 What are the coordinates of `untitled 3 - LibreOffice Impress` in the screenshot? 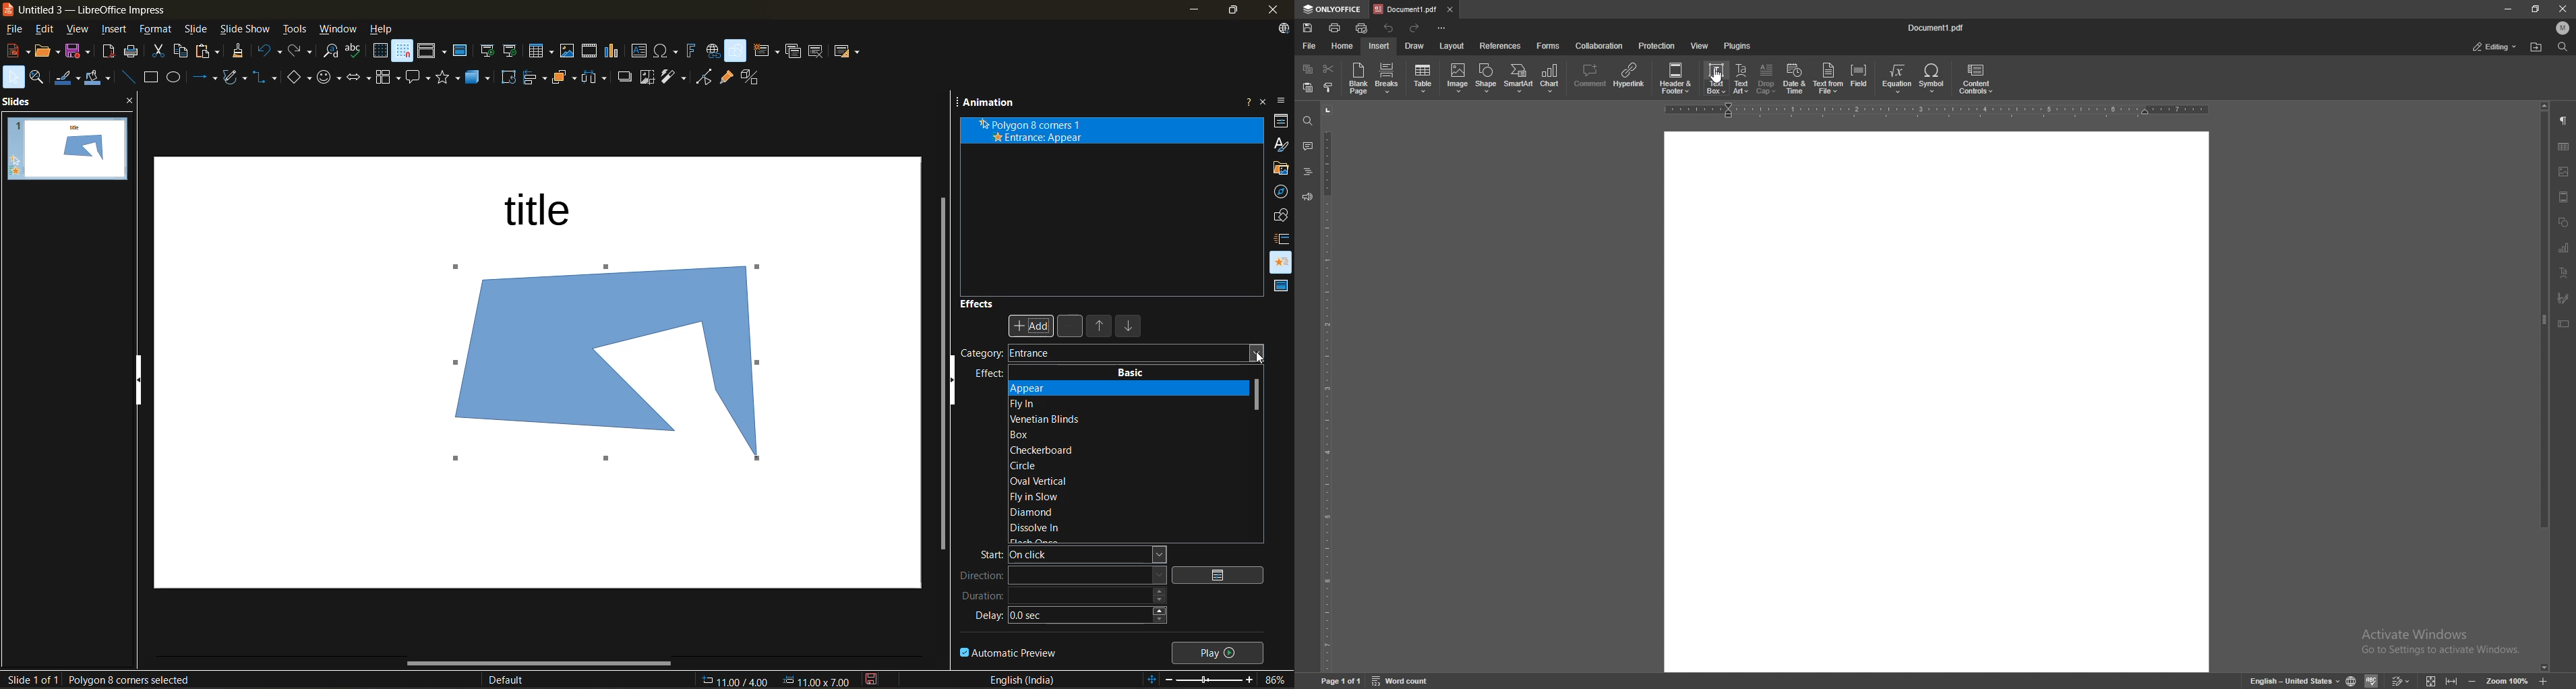 It's located at (107, 8).